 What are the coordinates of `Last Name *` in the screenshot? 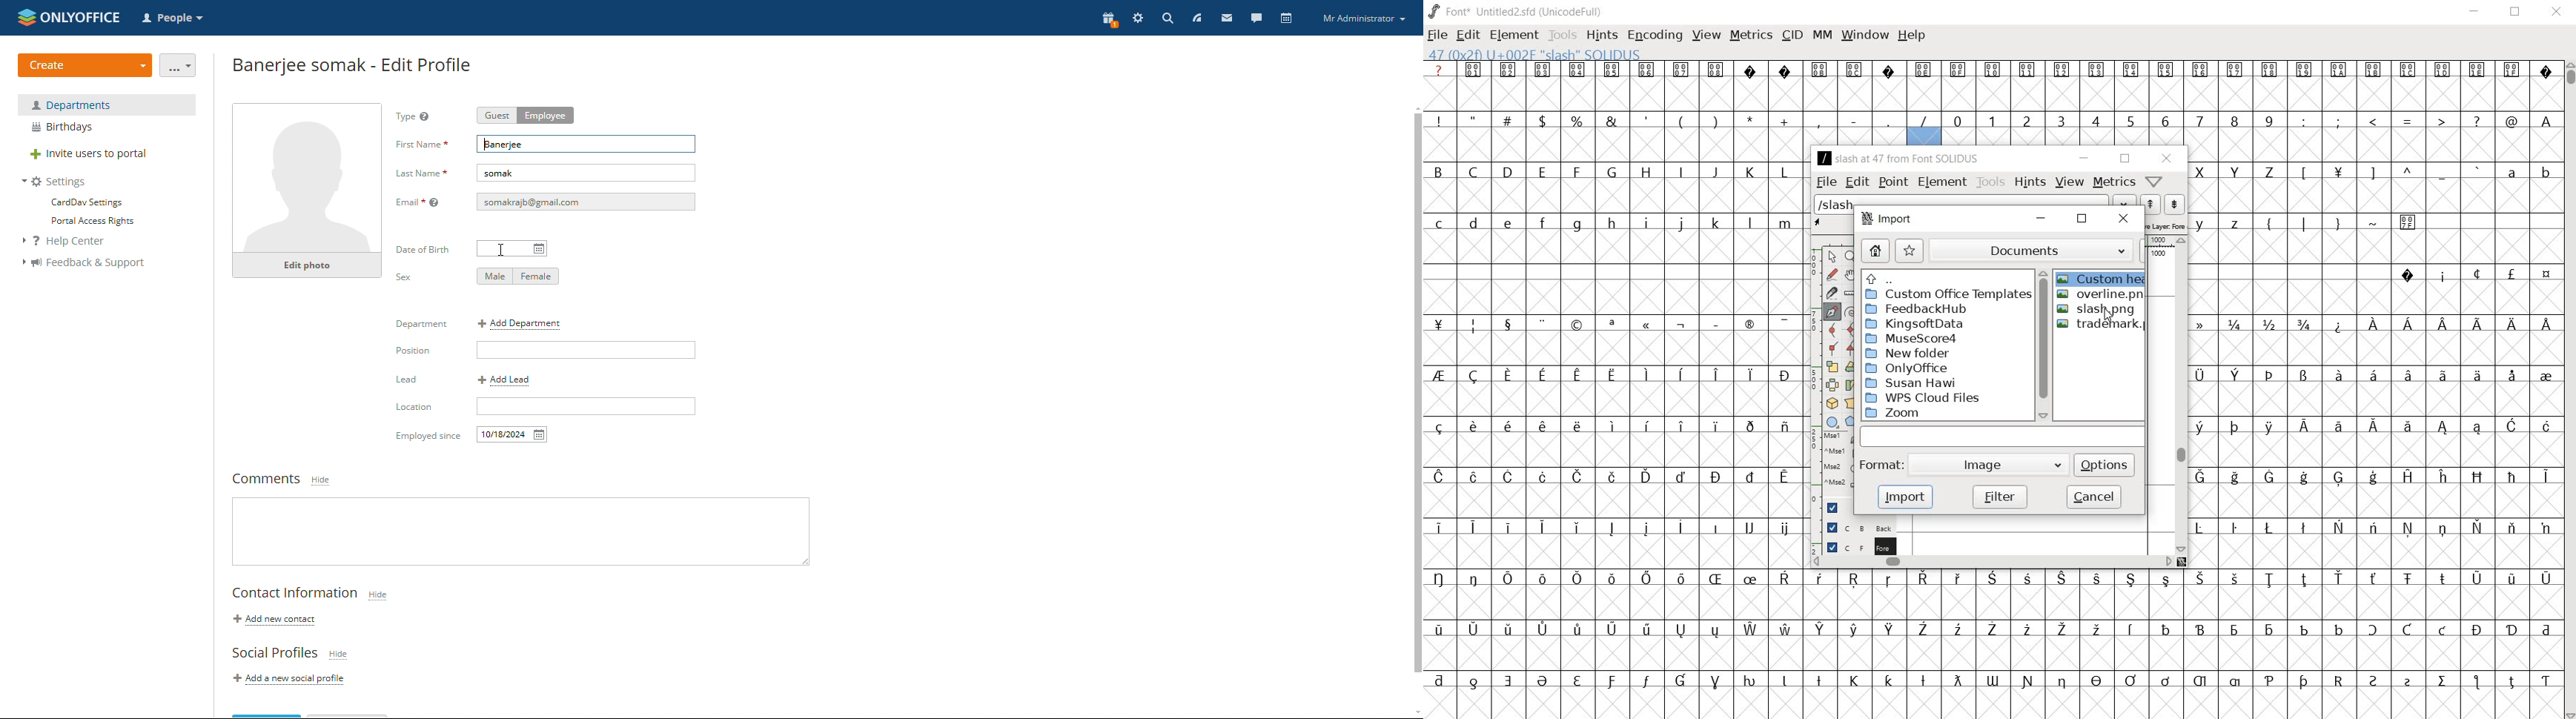 It's located at (421, 175).